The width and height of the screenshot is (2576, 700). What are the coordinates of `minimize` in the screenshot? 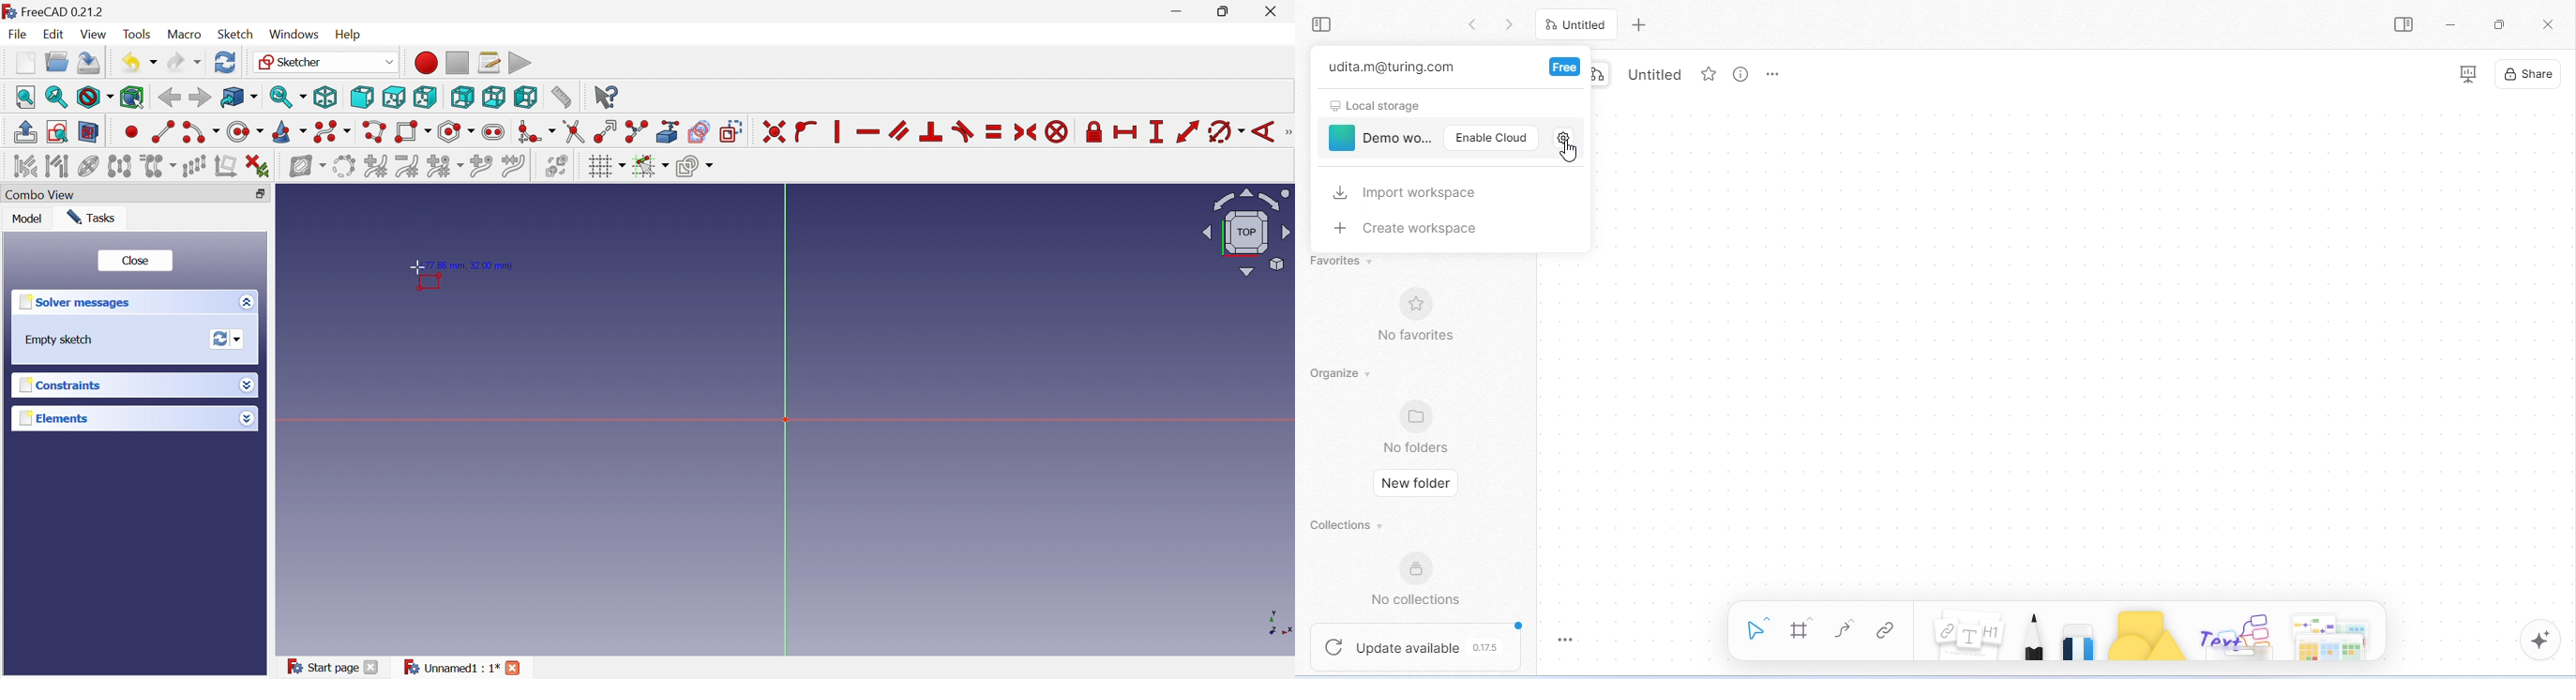 It's located at (2451, 23).